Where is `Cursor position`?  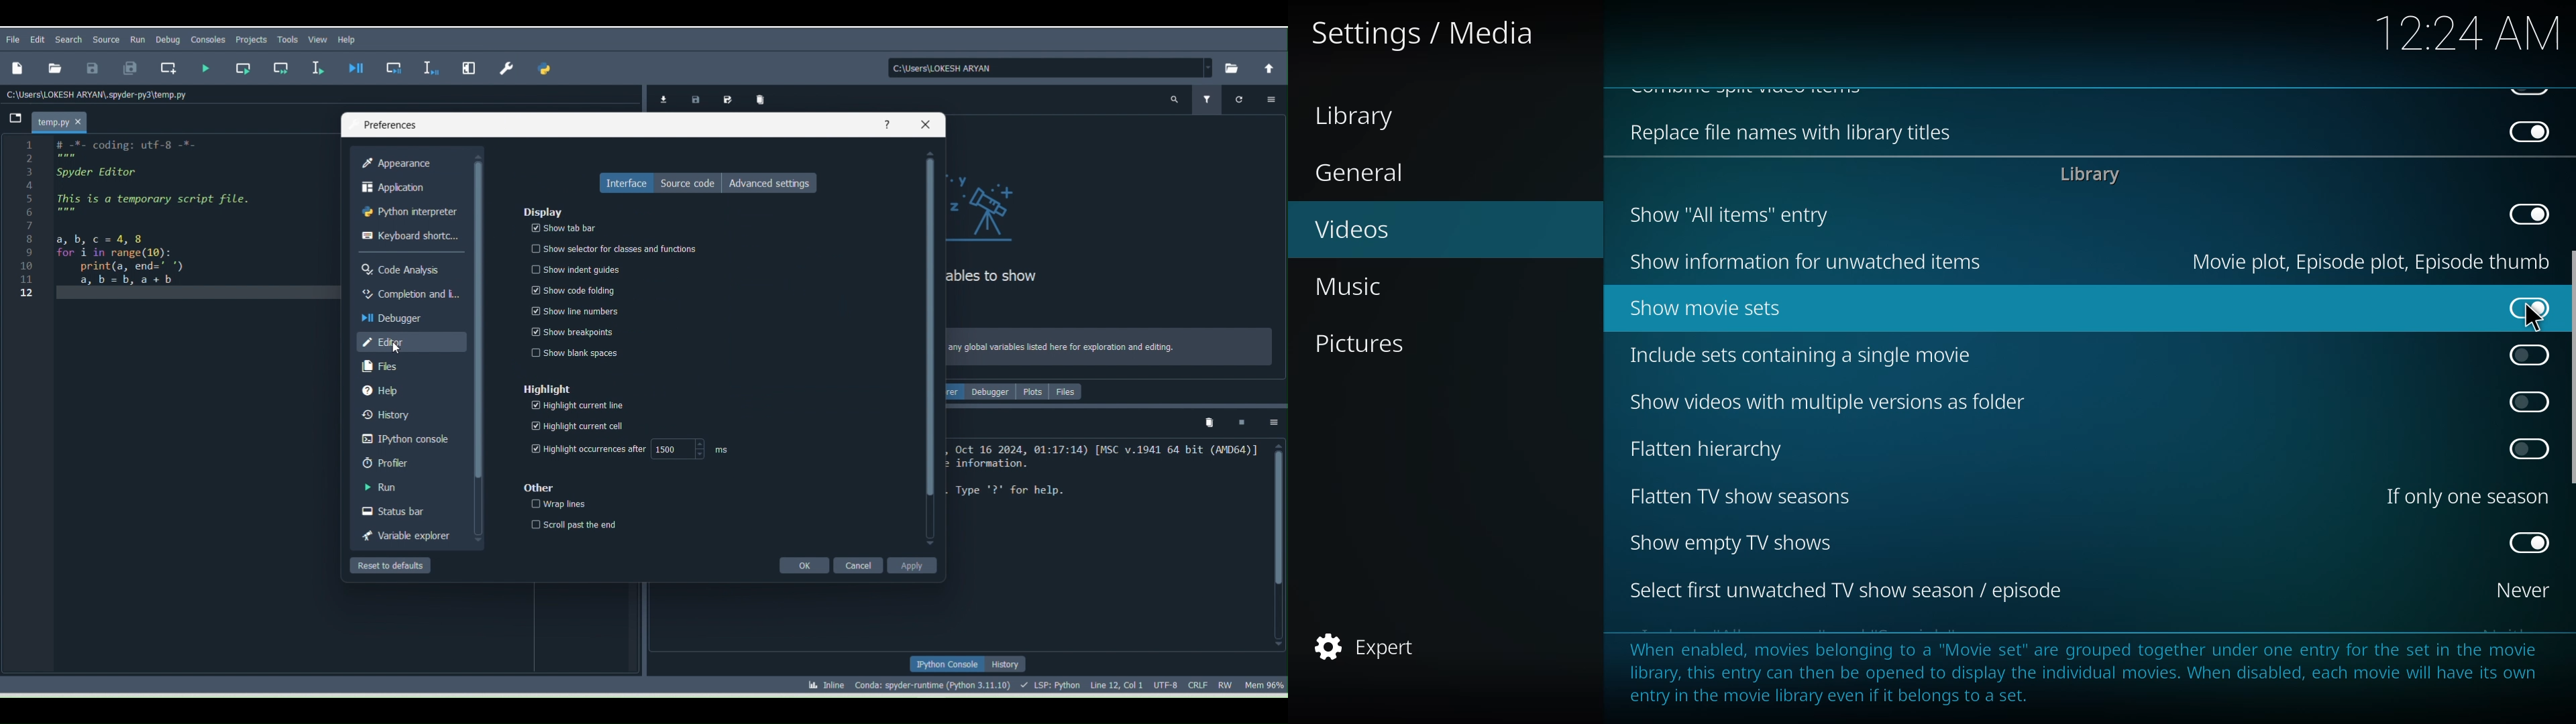
Cursor position is located at coordinates (1116, 683).